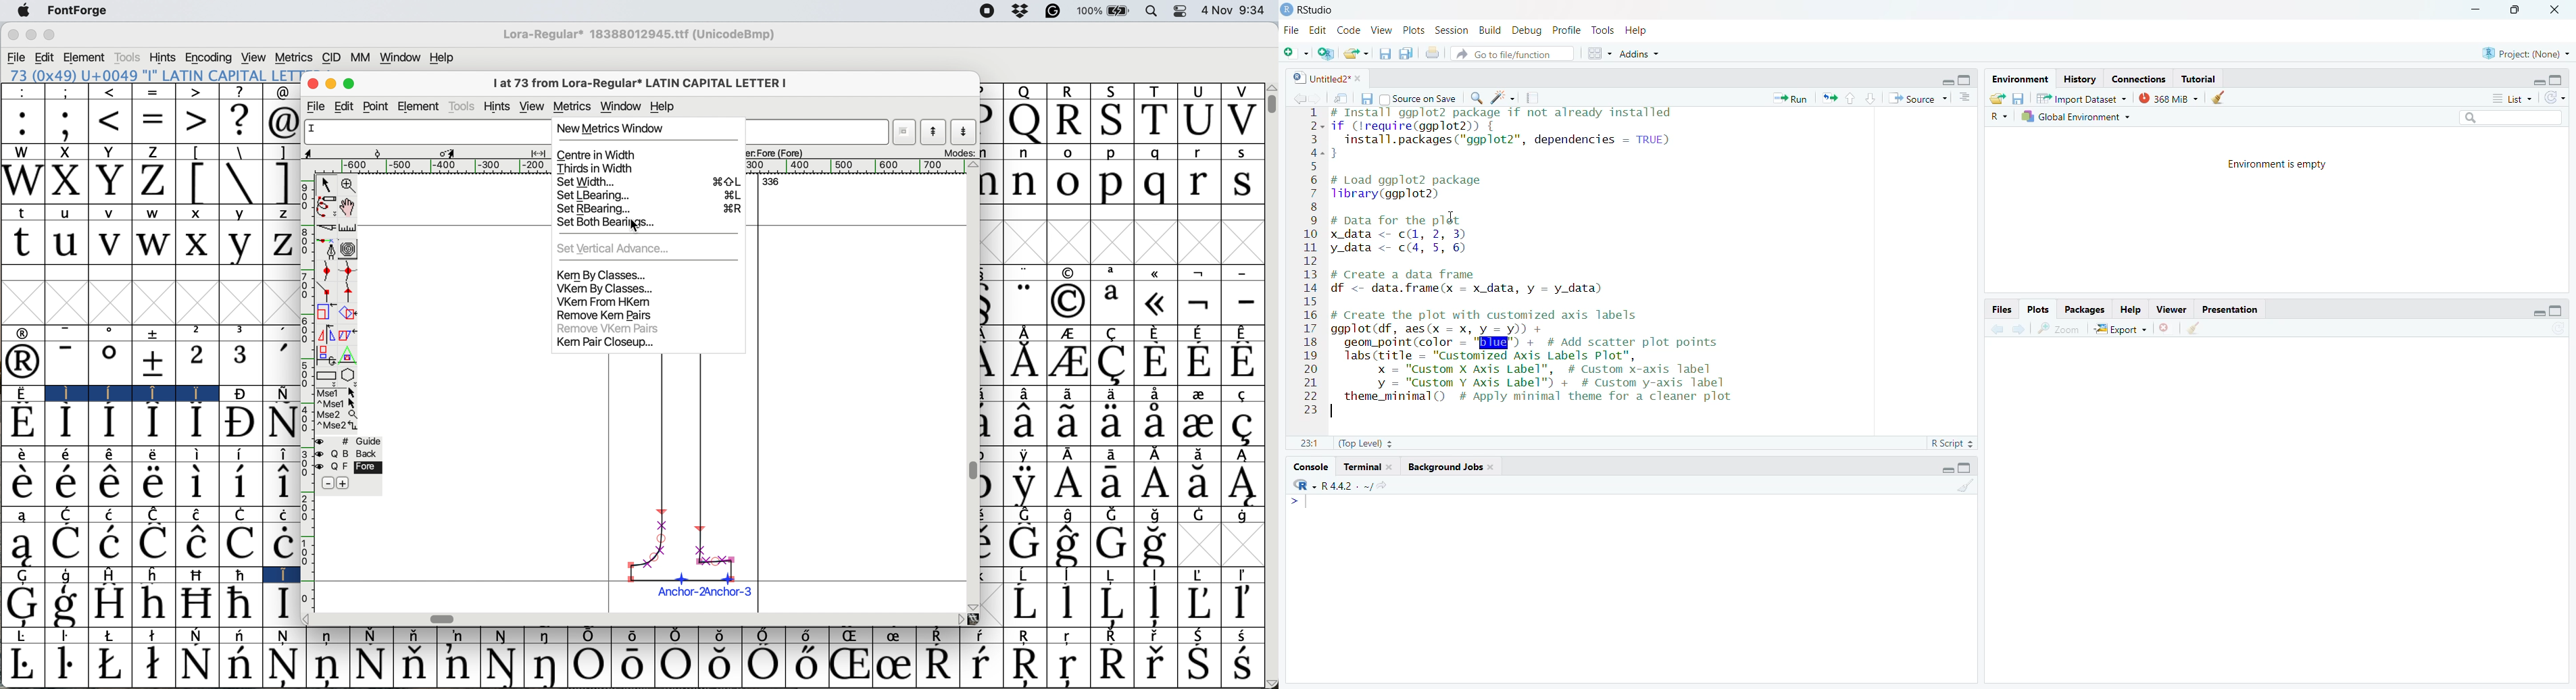 The width and height of the screenshot is (2576, 700). I want to click on Export, so click(2123, 330).